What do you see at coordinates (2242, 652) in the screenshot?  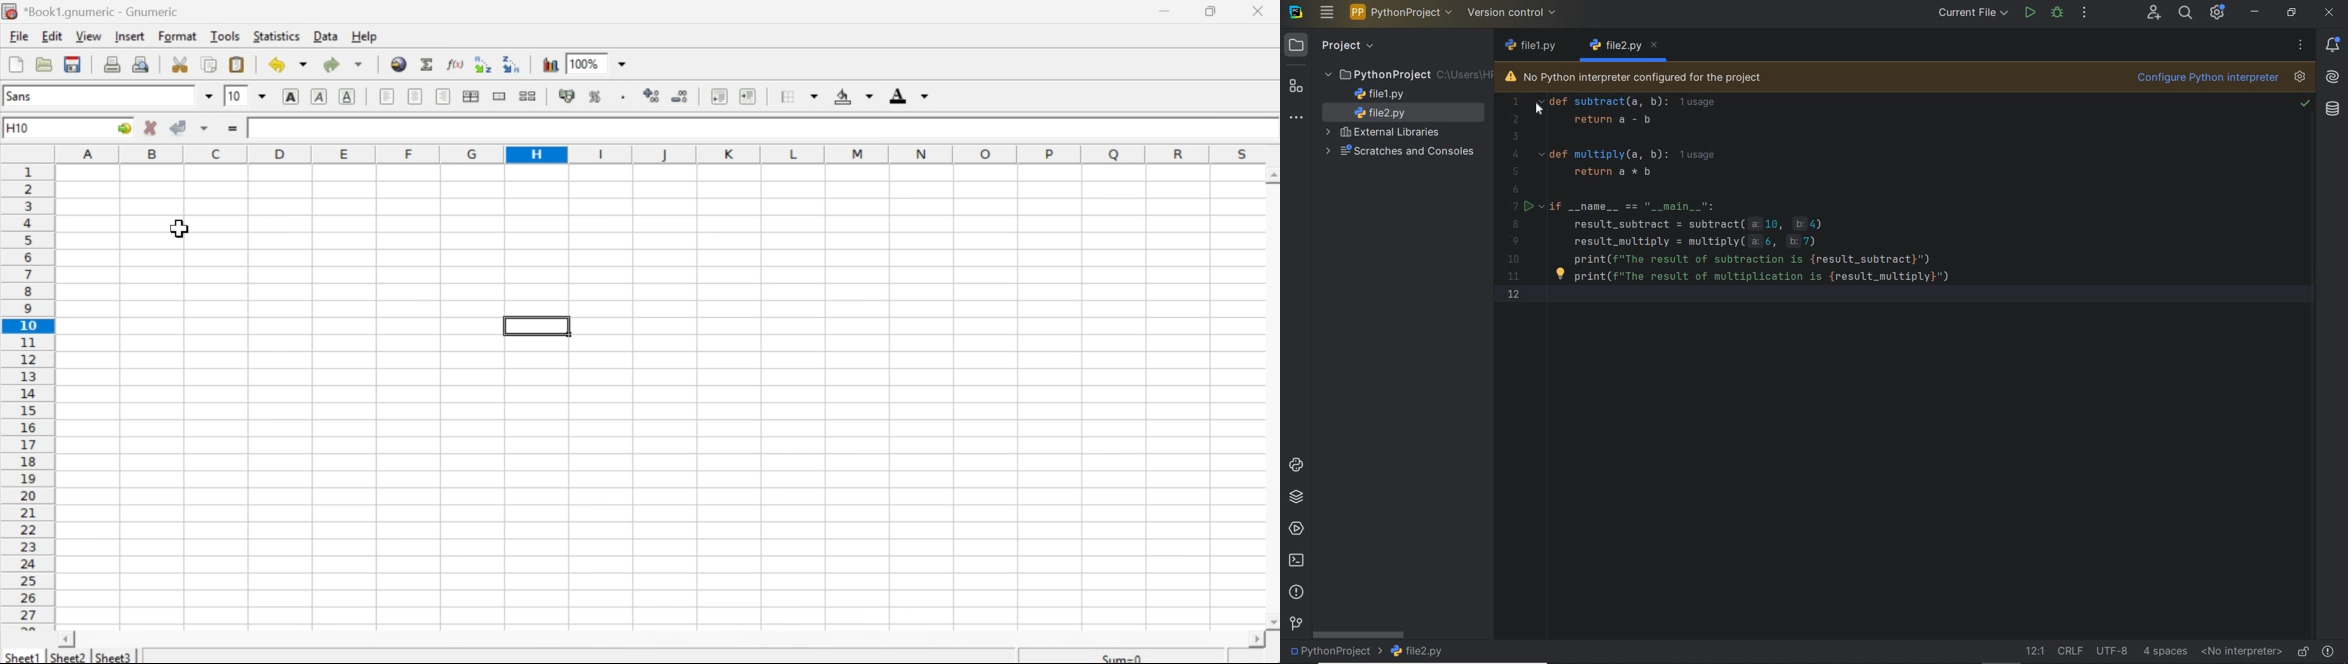 I see `no interpreter` at bounding box center [2242, 652].